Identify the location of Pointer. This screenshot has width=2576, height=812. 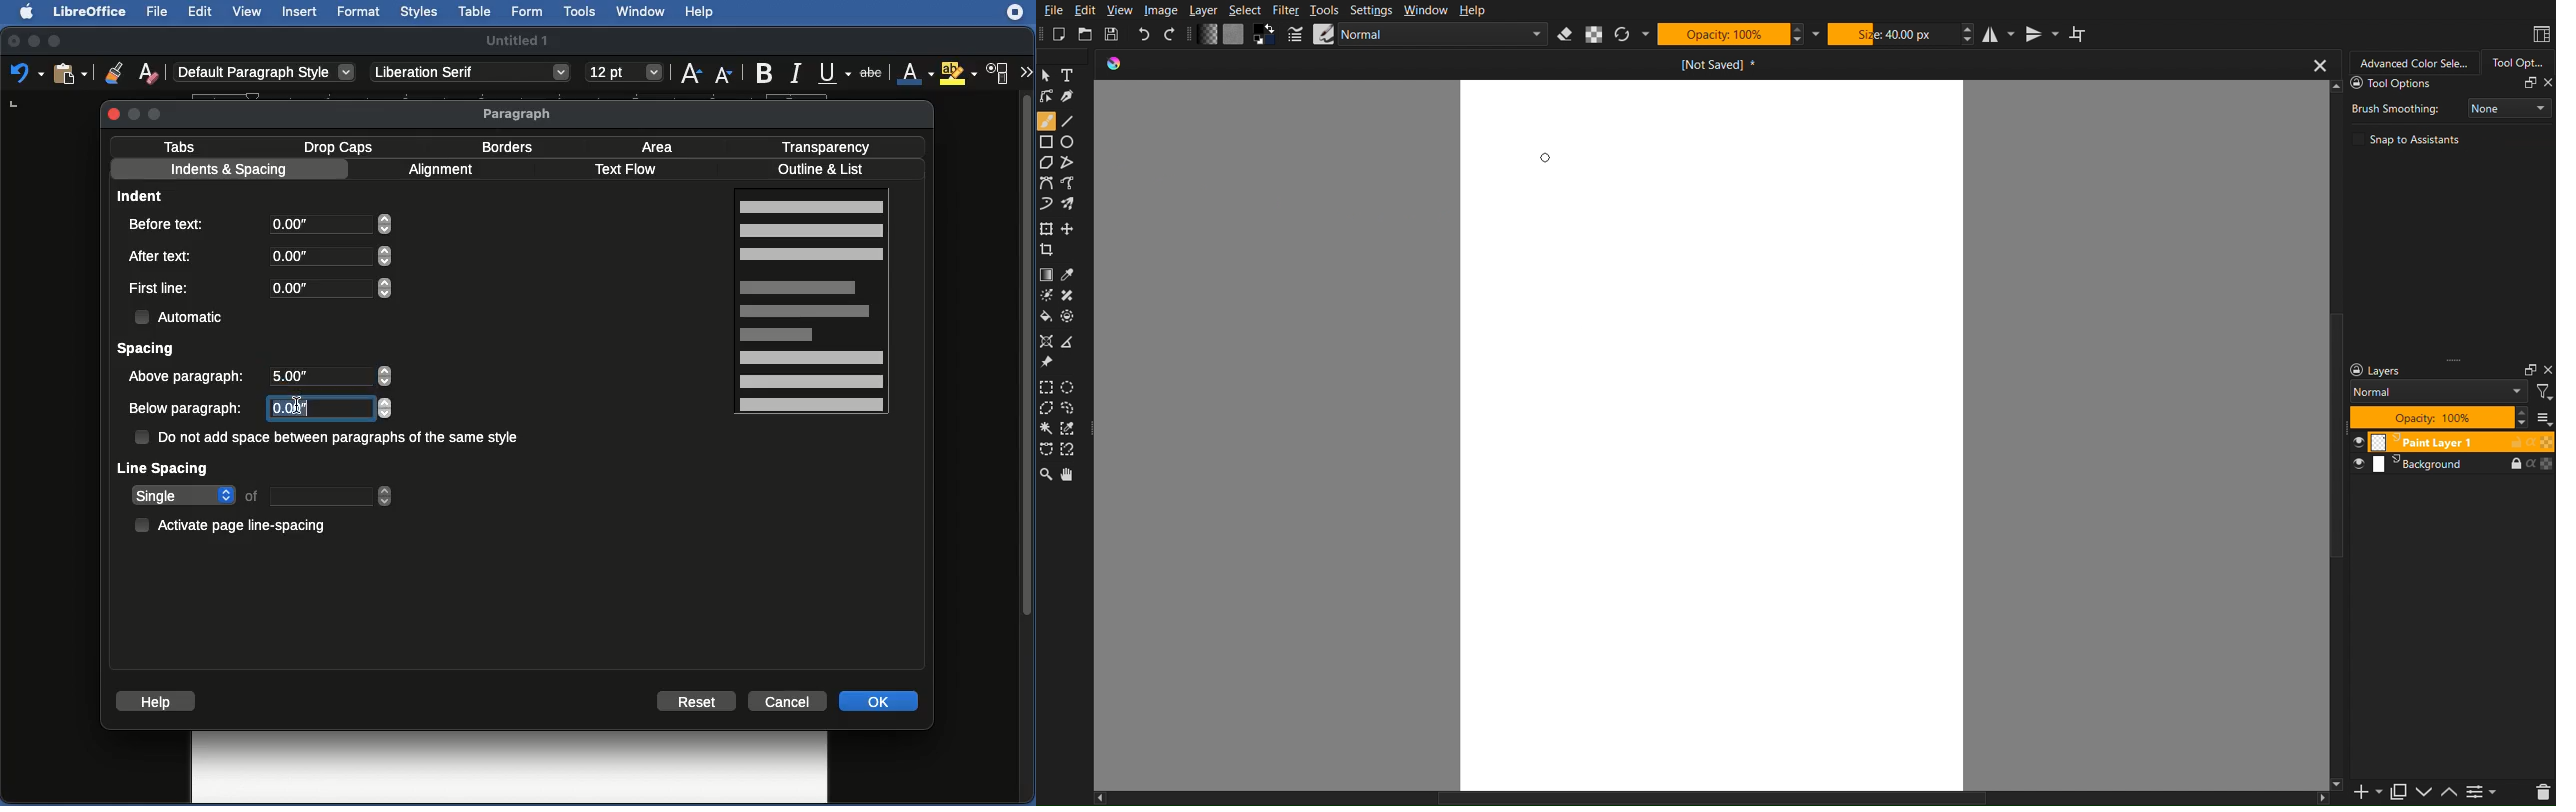
(1047, 75).